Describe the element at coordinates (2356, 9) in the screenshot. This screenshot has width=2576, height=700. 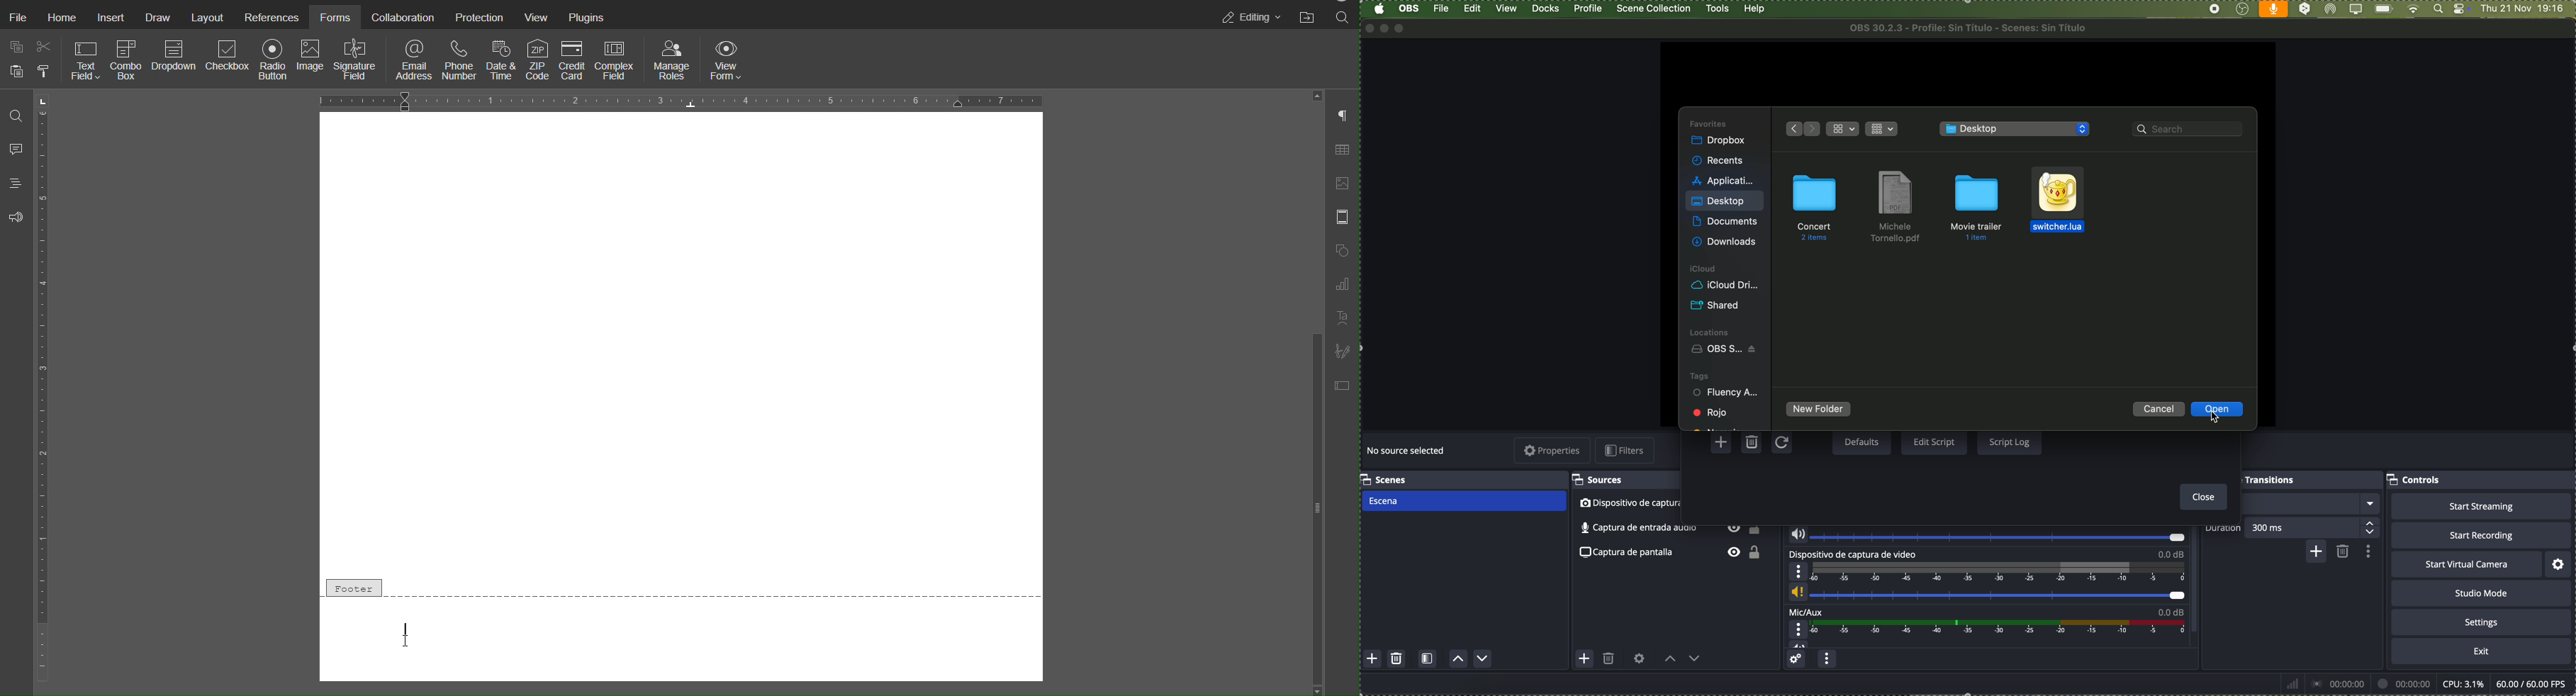
I see `screen` at that location.